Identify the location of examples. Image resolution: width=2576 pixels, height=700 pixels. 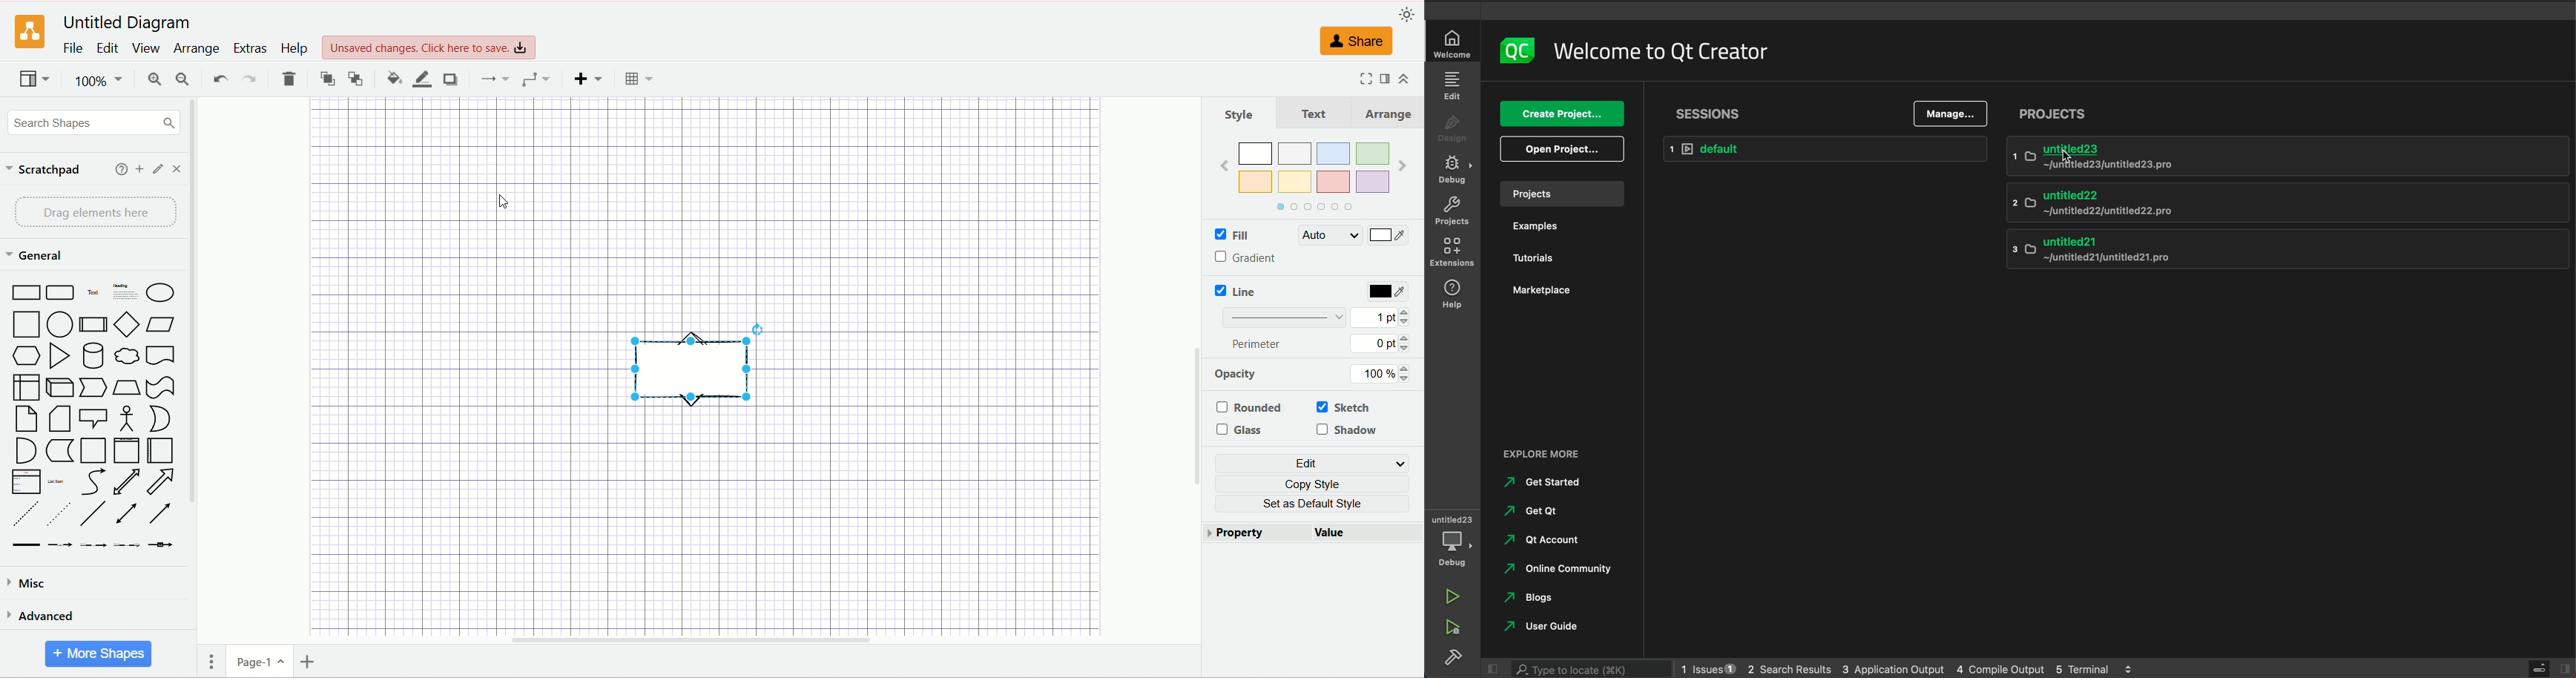
(1544, 228).